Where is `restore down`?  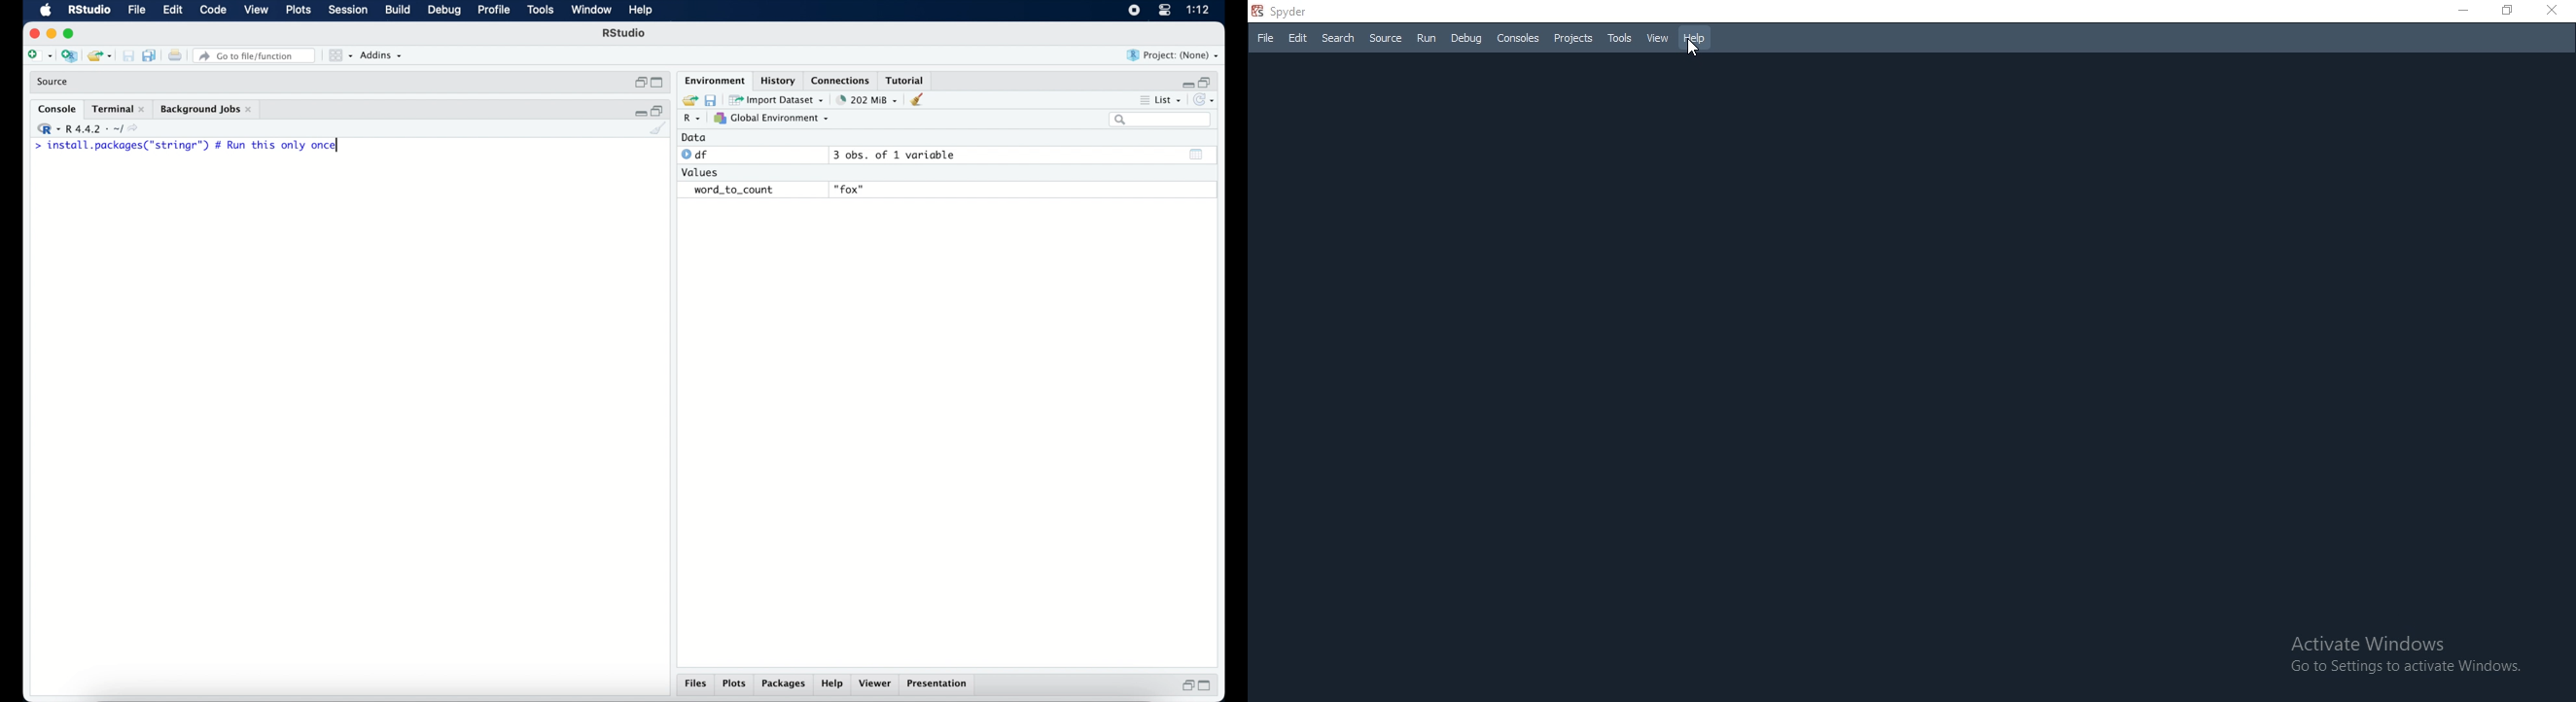
restore down is located at coordinates (640, 83).